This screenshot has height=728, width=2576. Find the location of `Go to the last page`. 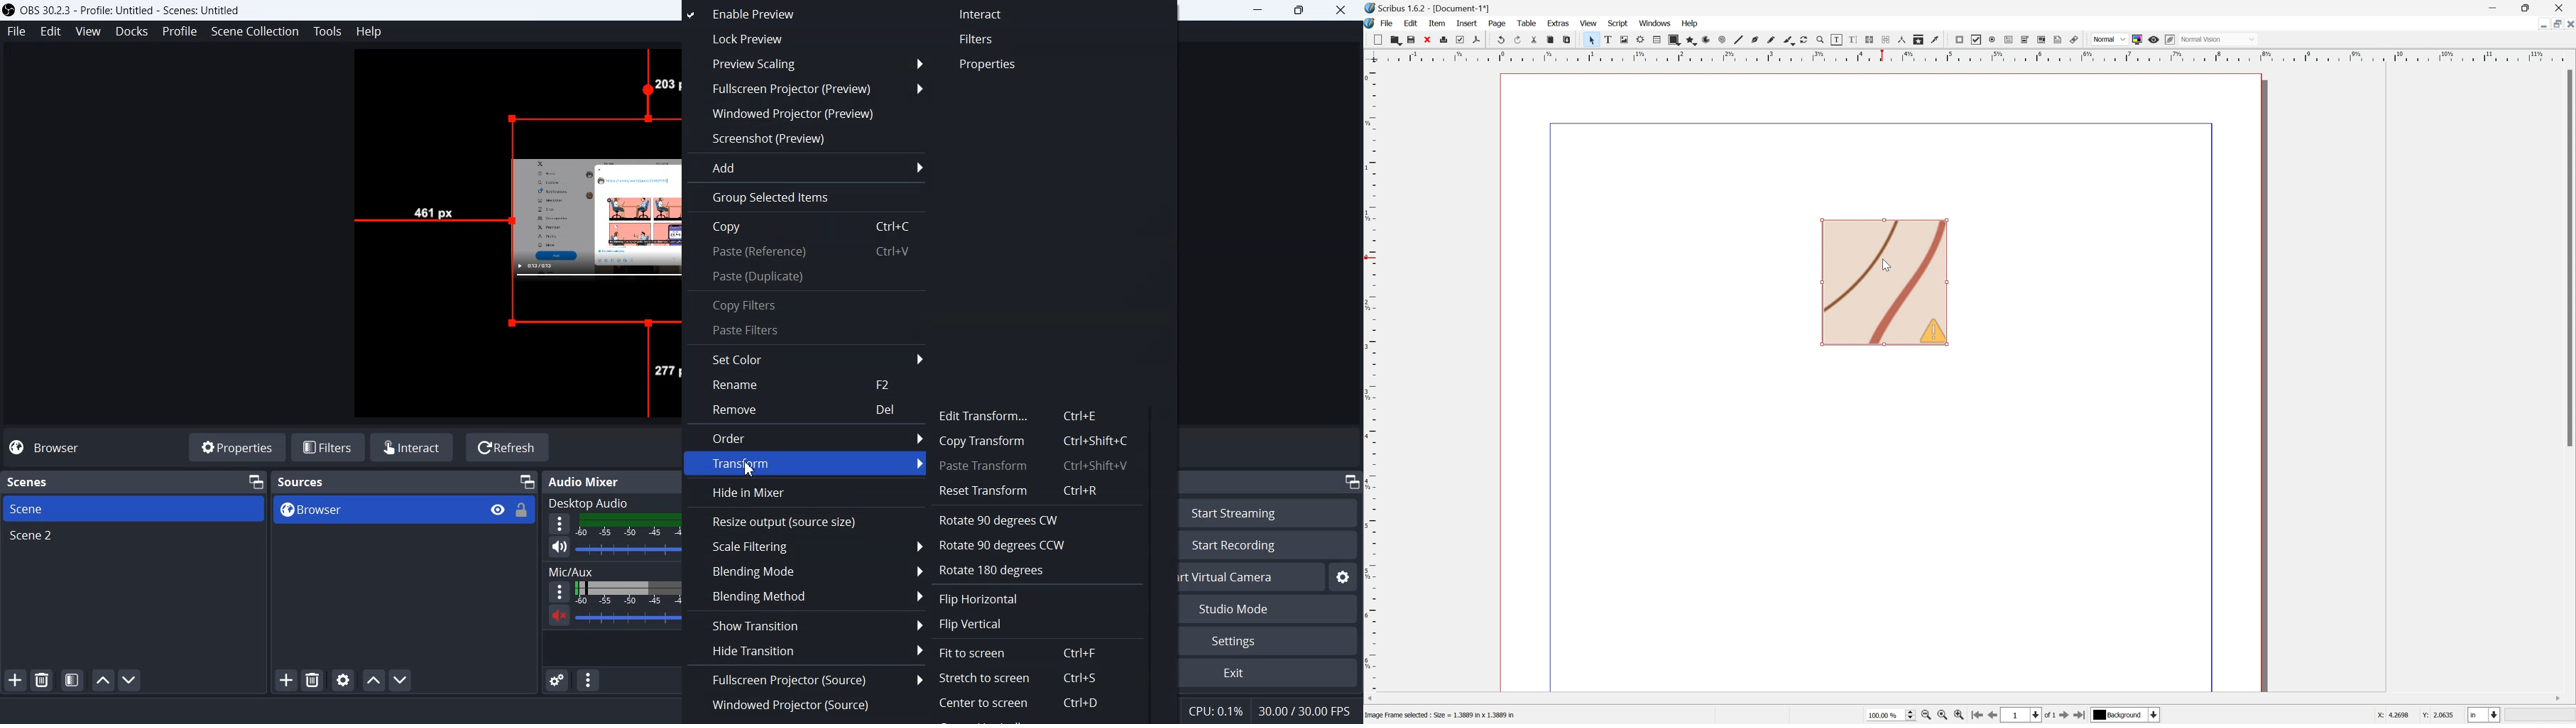

Go to the last page is located at coordinates (2079, 716).